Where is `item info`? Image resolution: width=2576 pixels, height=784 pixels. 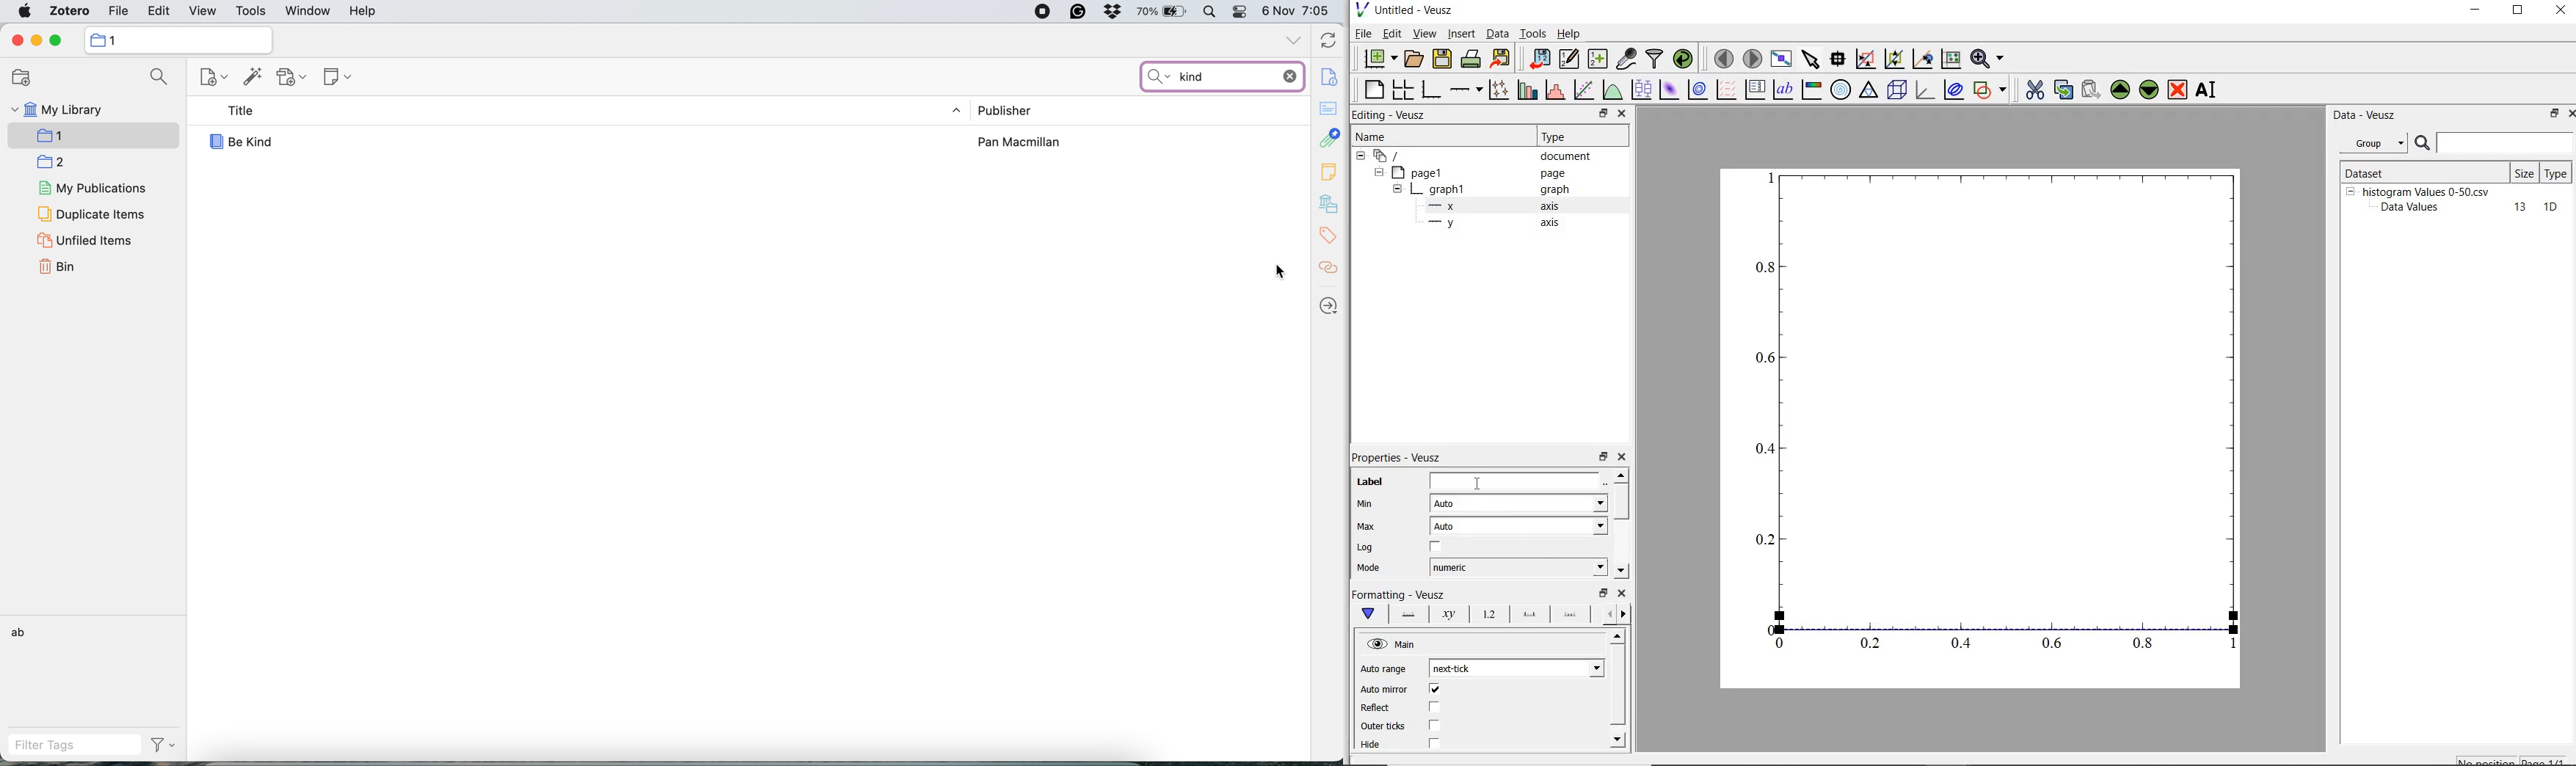
item info is located at coordinates (1327, 74).